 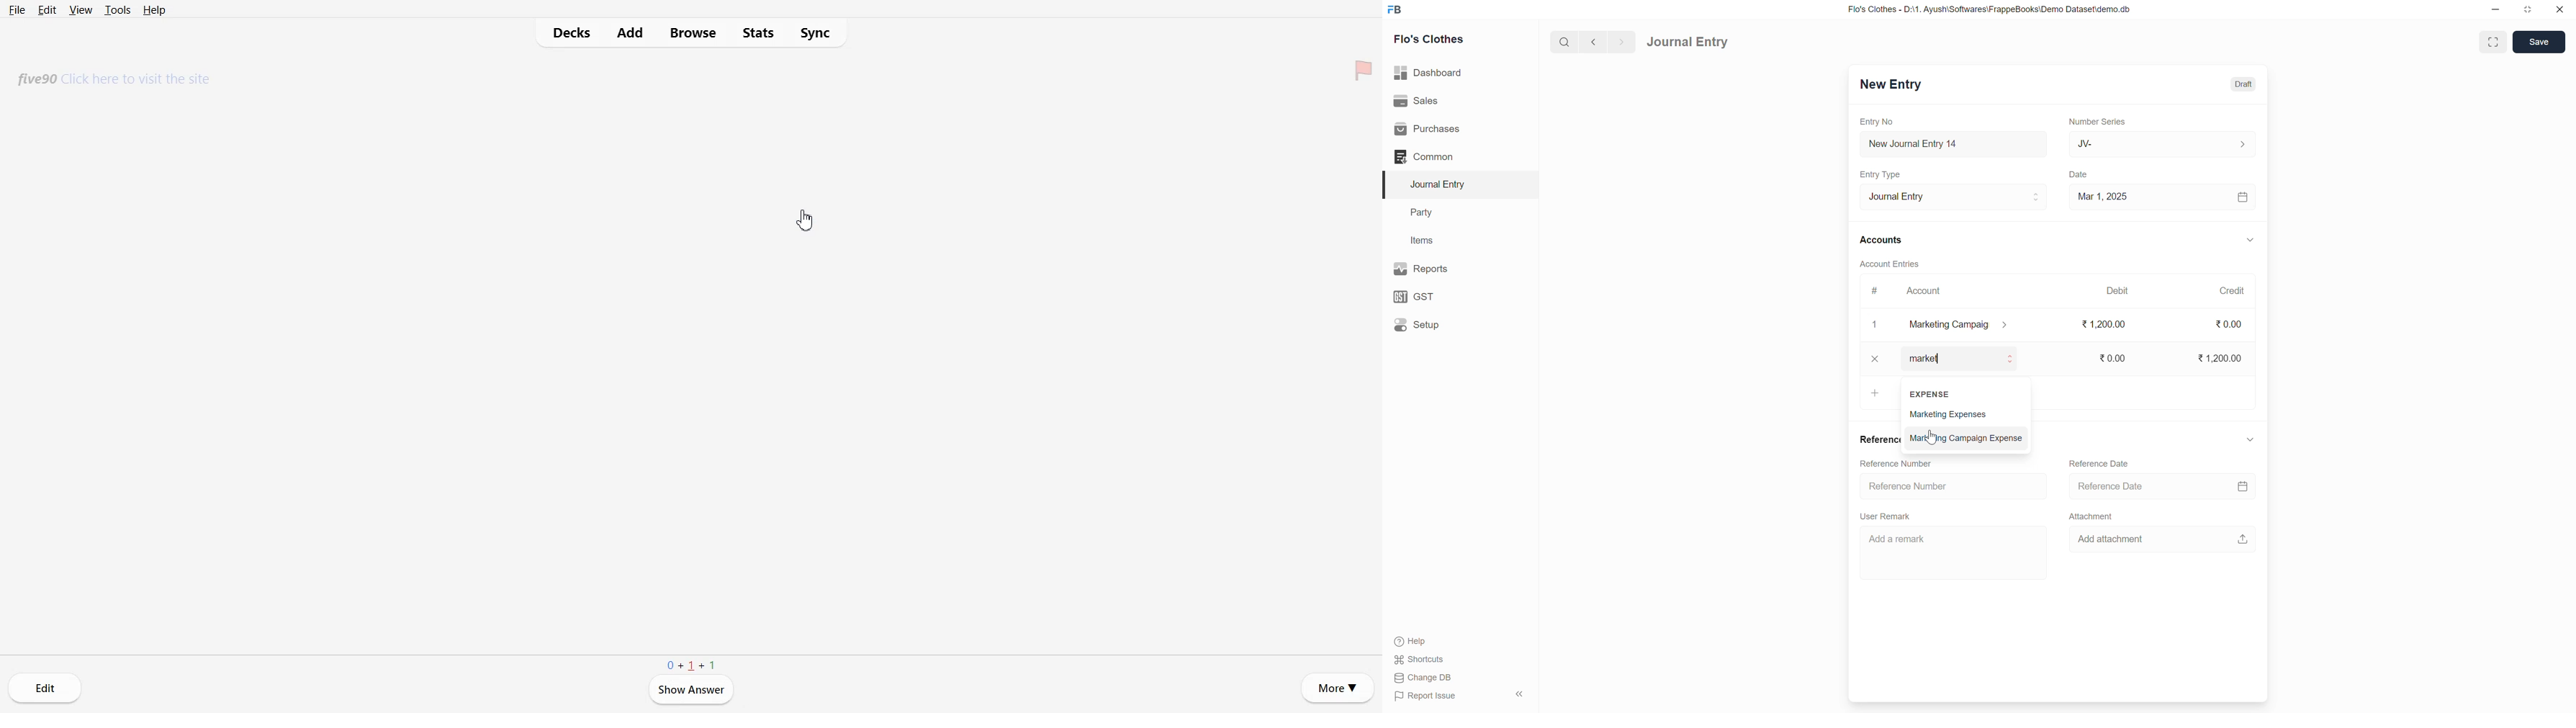 What do you see at coordinates (1894, 515) in the screenshot?
I see `User Remark` at bounding box center [1894, 515].